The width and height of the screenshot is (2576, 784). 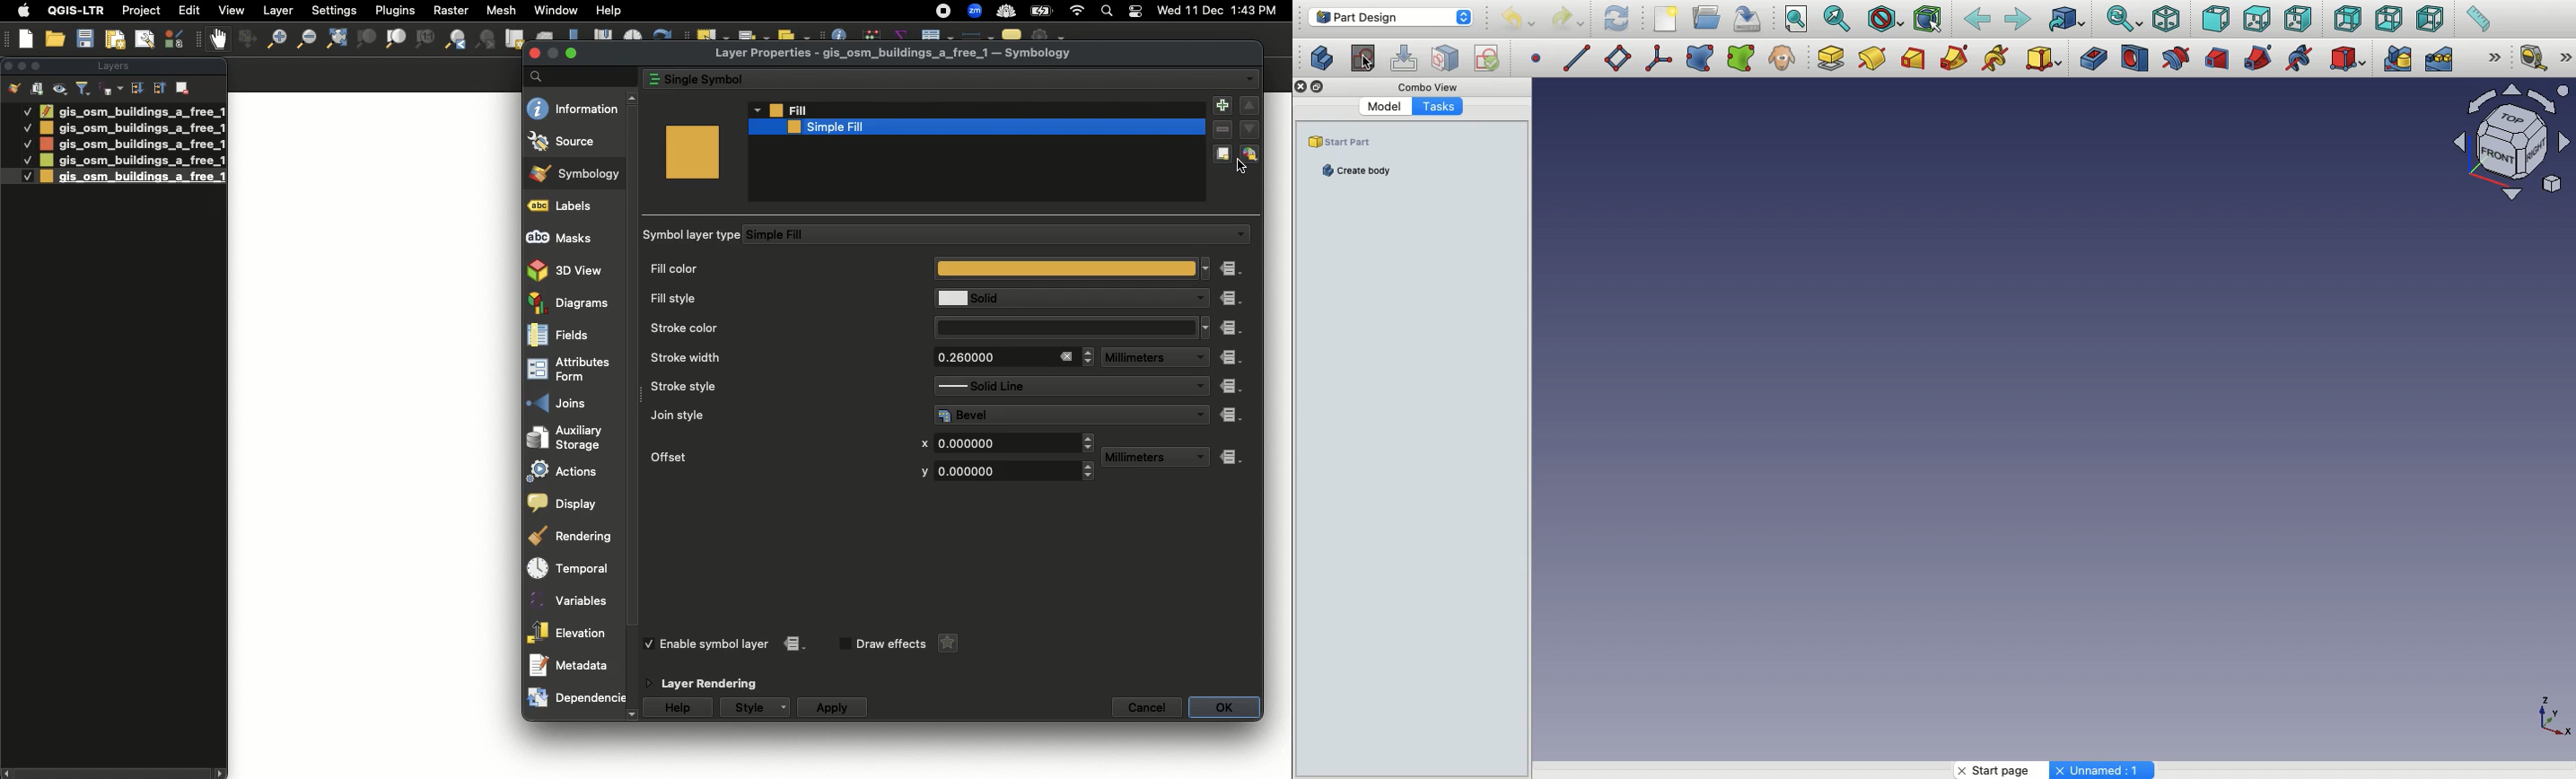 What do you see at coordinates (1231, 414) in the screenshot?
I see `` at bounding box center [1231, 414].